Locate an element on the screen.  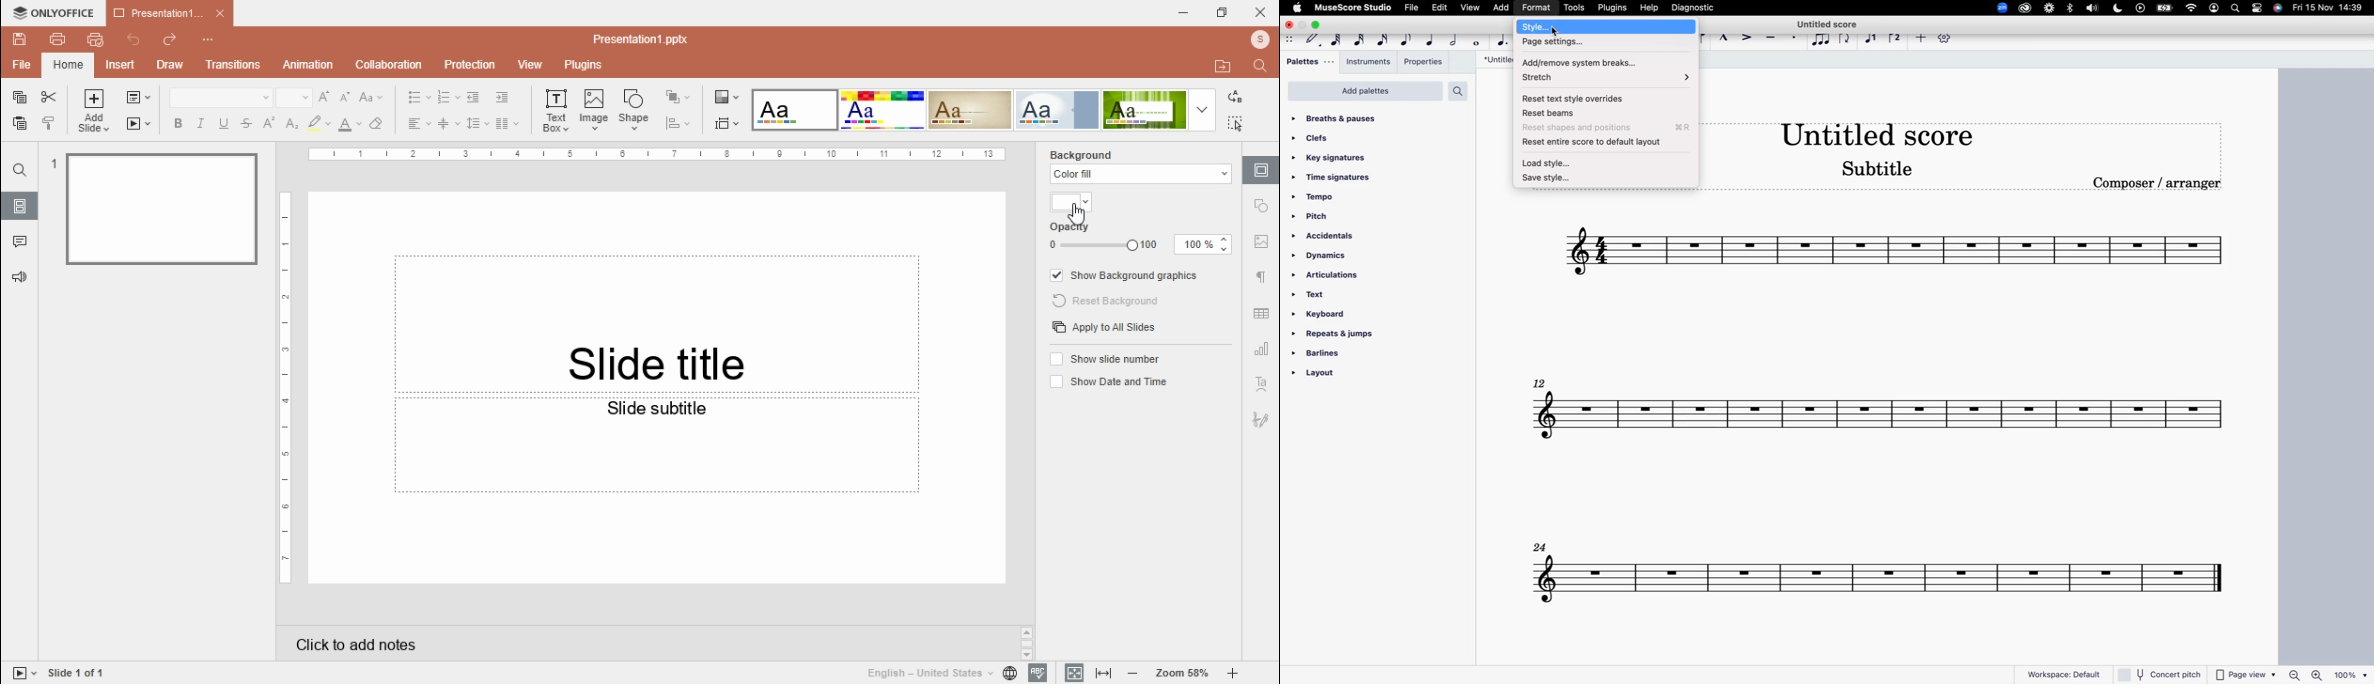
arrange shape is located at coordinates (676, 97).